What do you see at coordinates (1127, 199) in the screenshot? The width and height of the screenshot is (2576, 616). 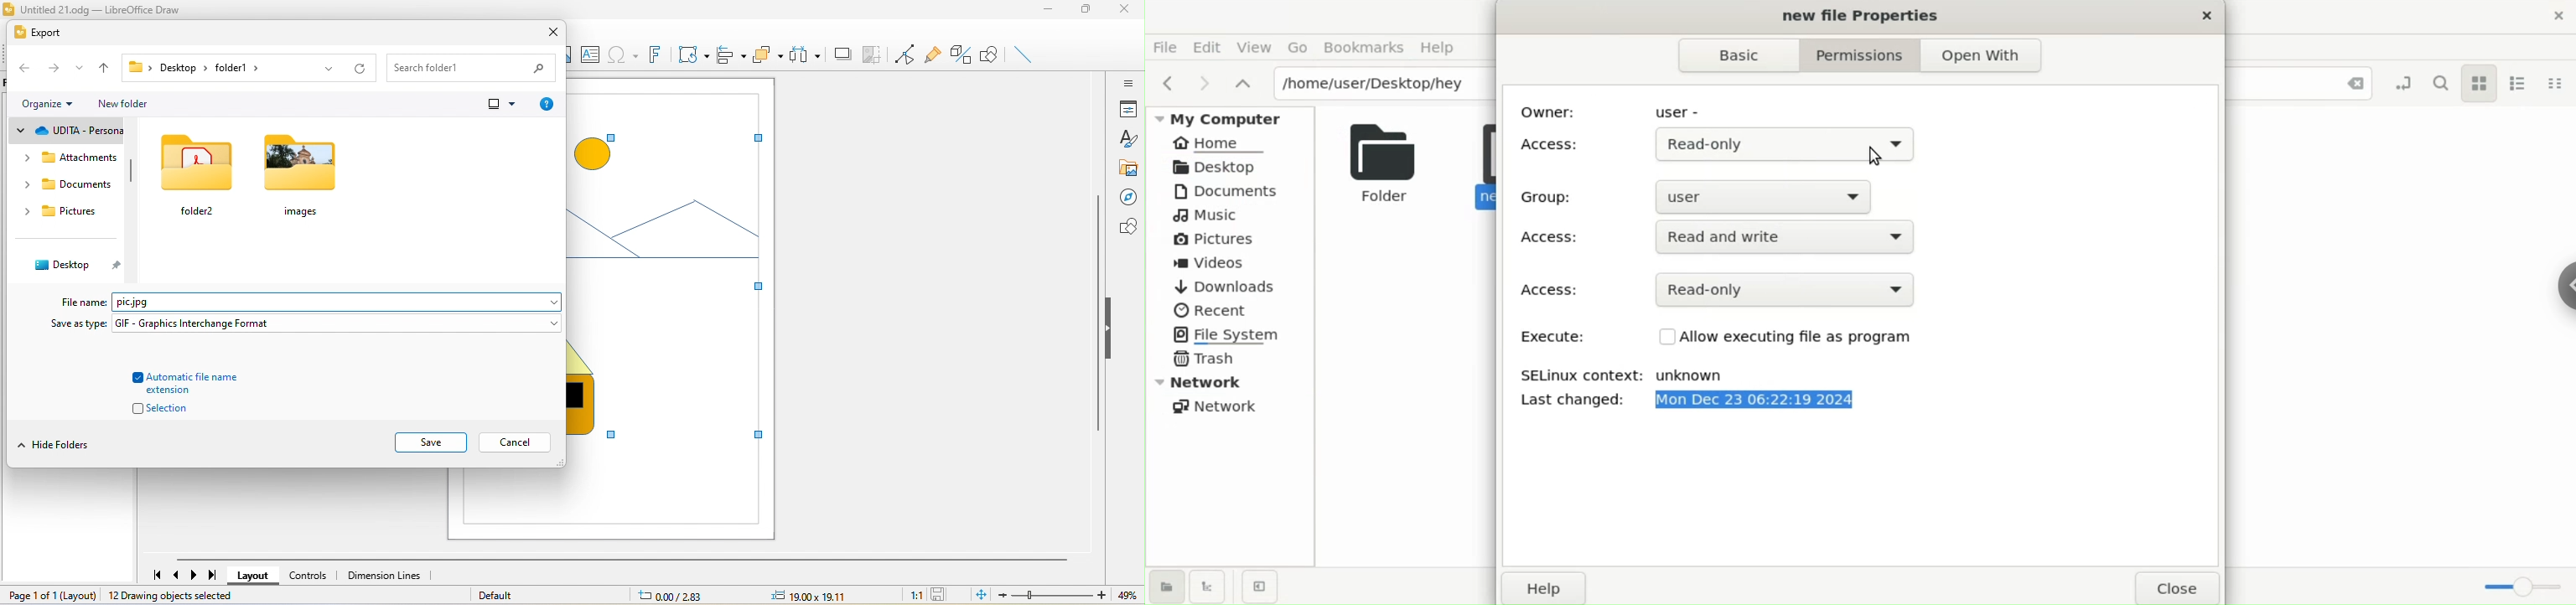 I see `navigator` at bounding box center [1127, 199].